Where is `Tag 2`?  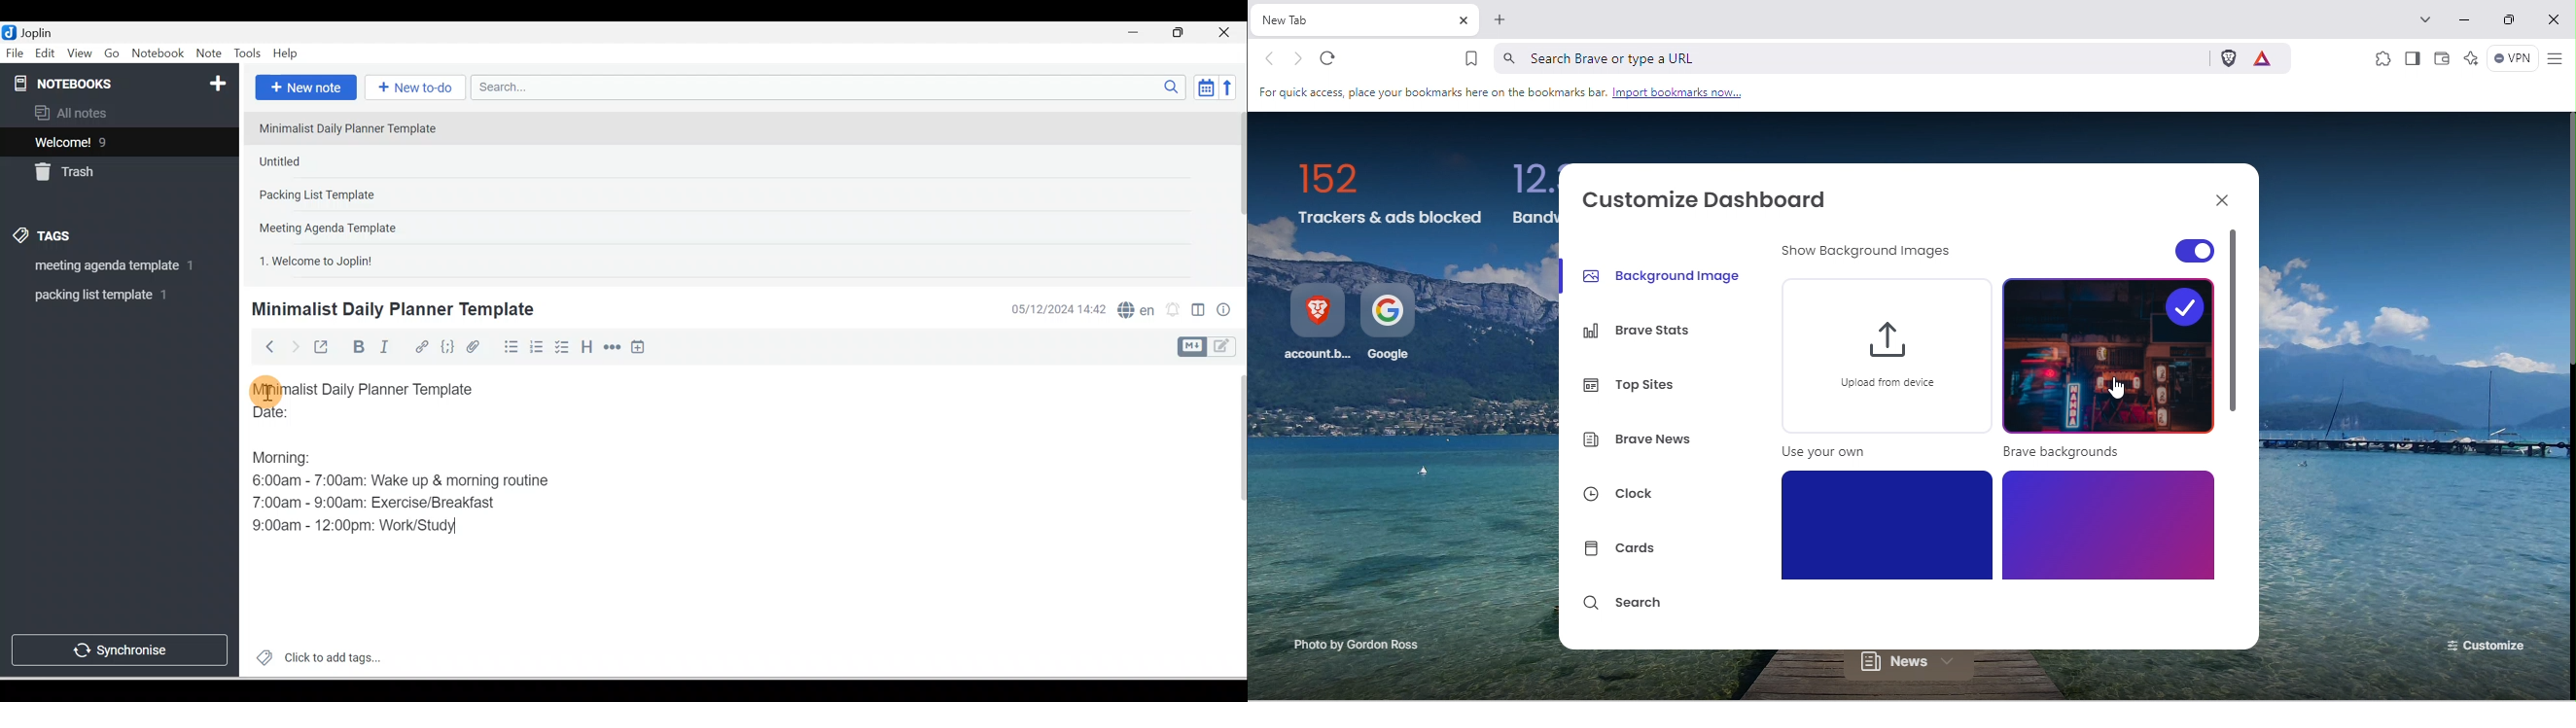
Tag 2 is located at coordinates (110, 295).